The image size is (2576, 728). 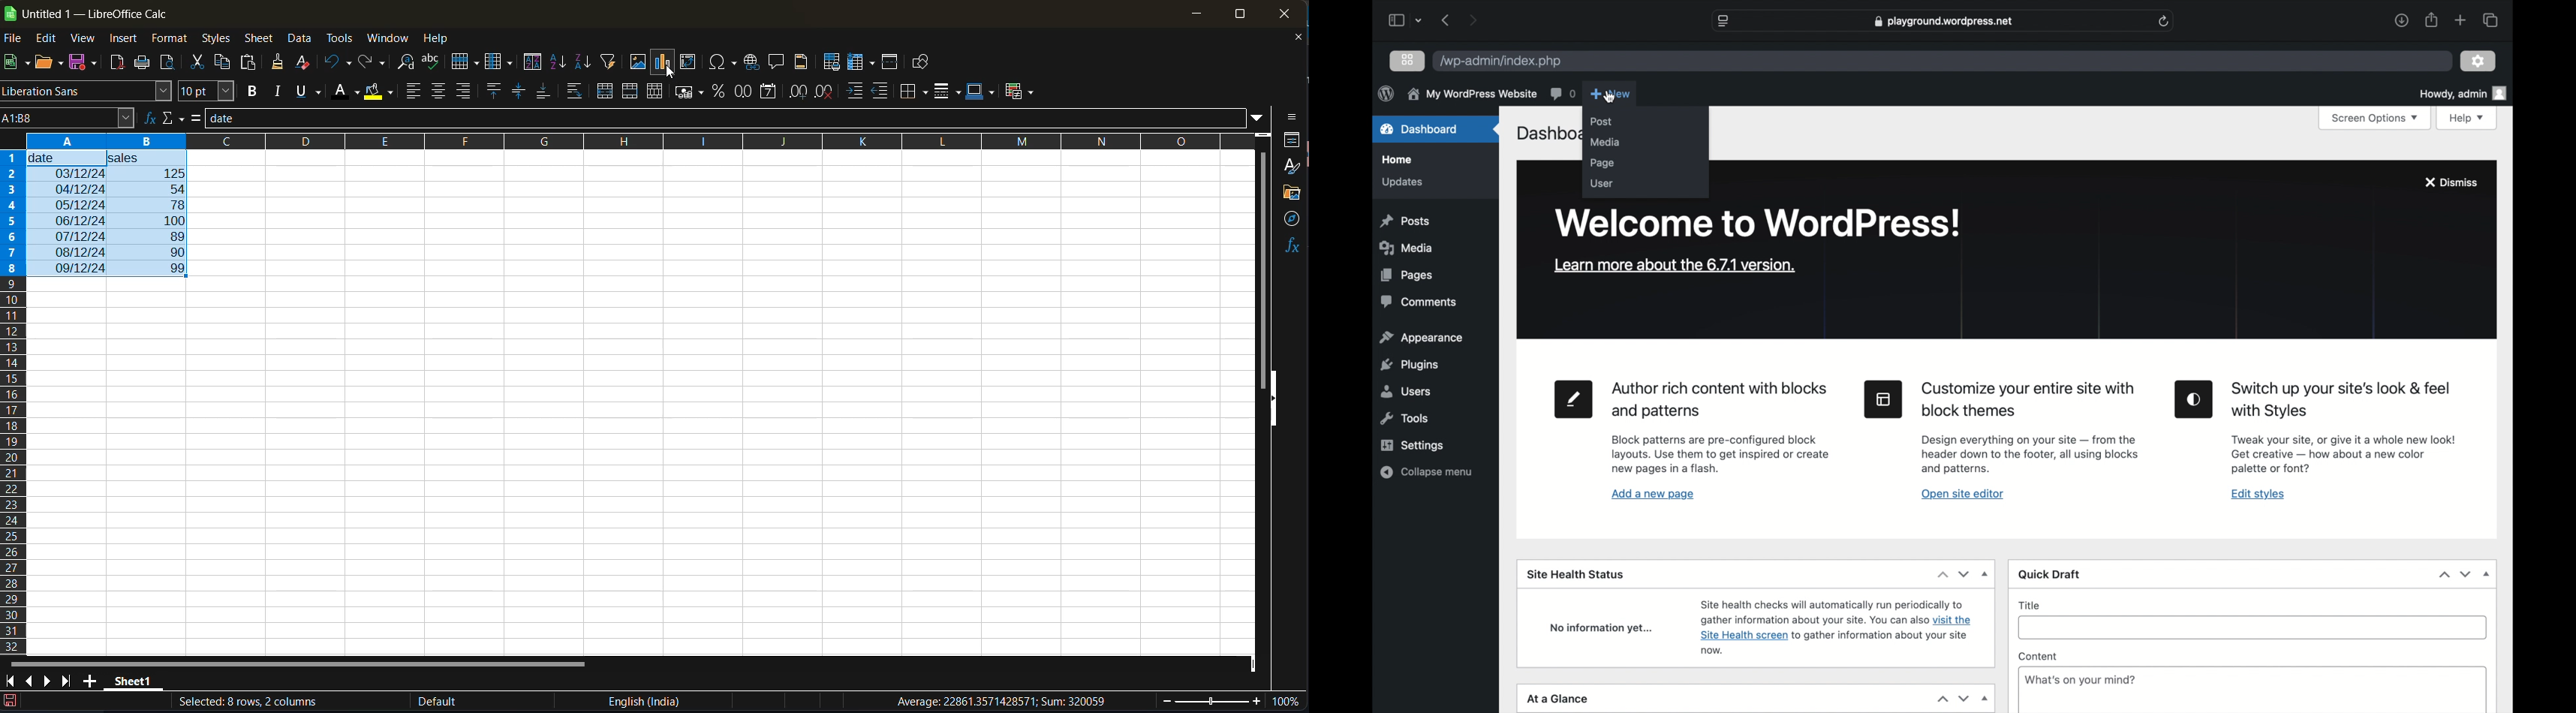 What do you see at coordinates (1883, 398) in the screenshot?
I see `site editor` at bounding box center [1883, 398].